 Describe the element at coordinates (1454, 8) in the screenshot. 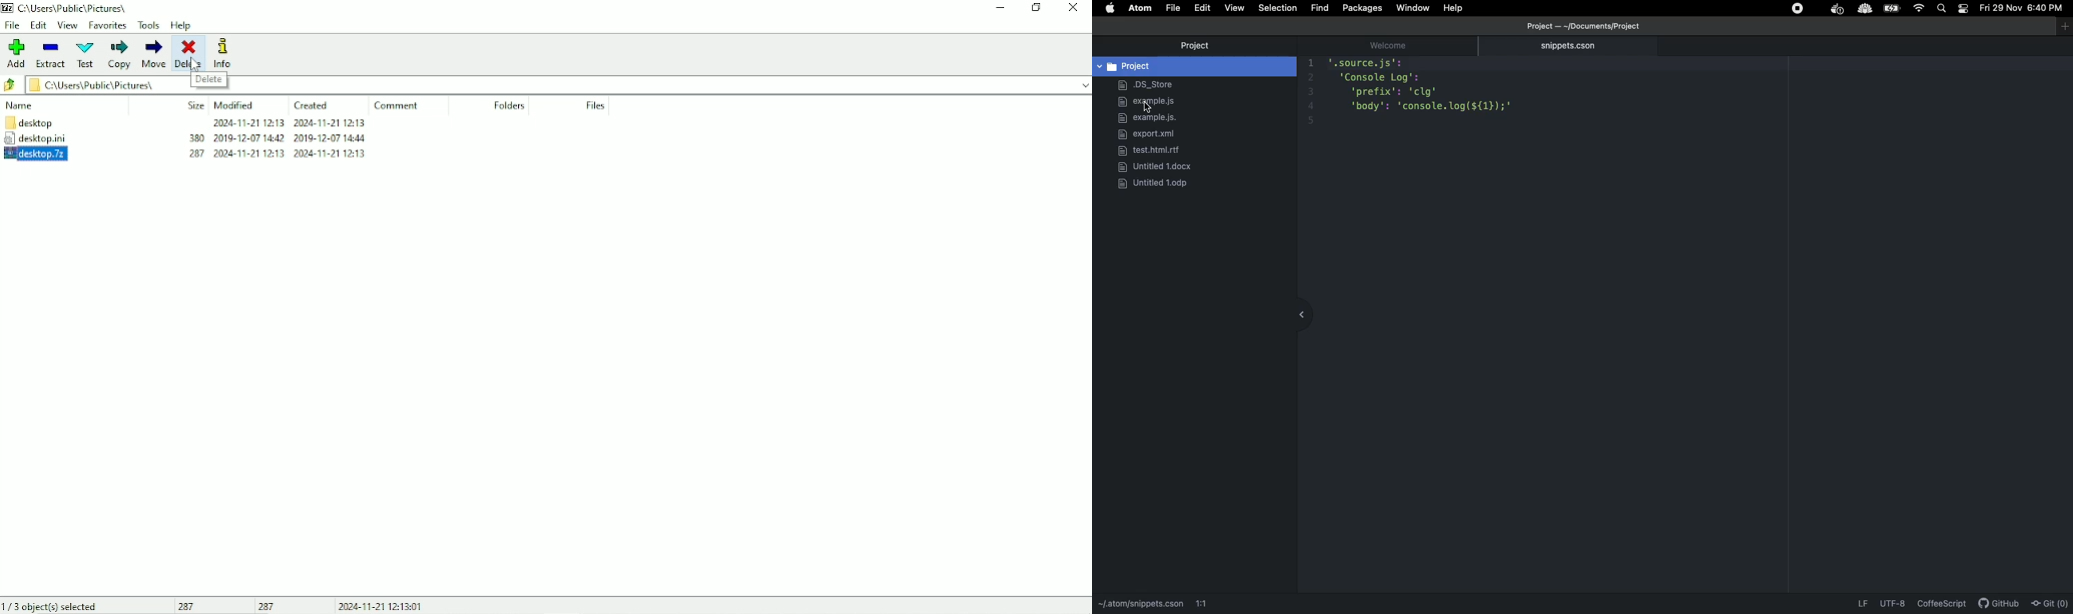

I see `Help` at that location.